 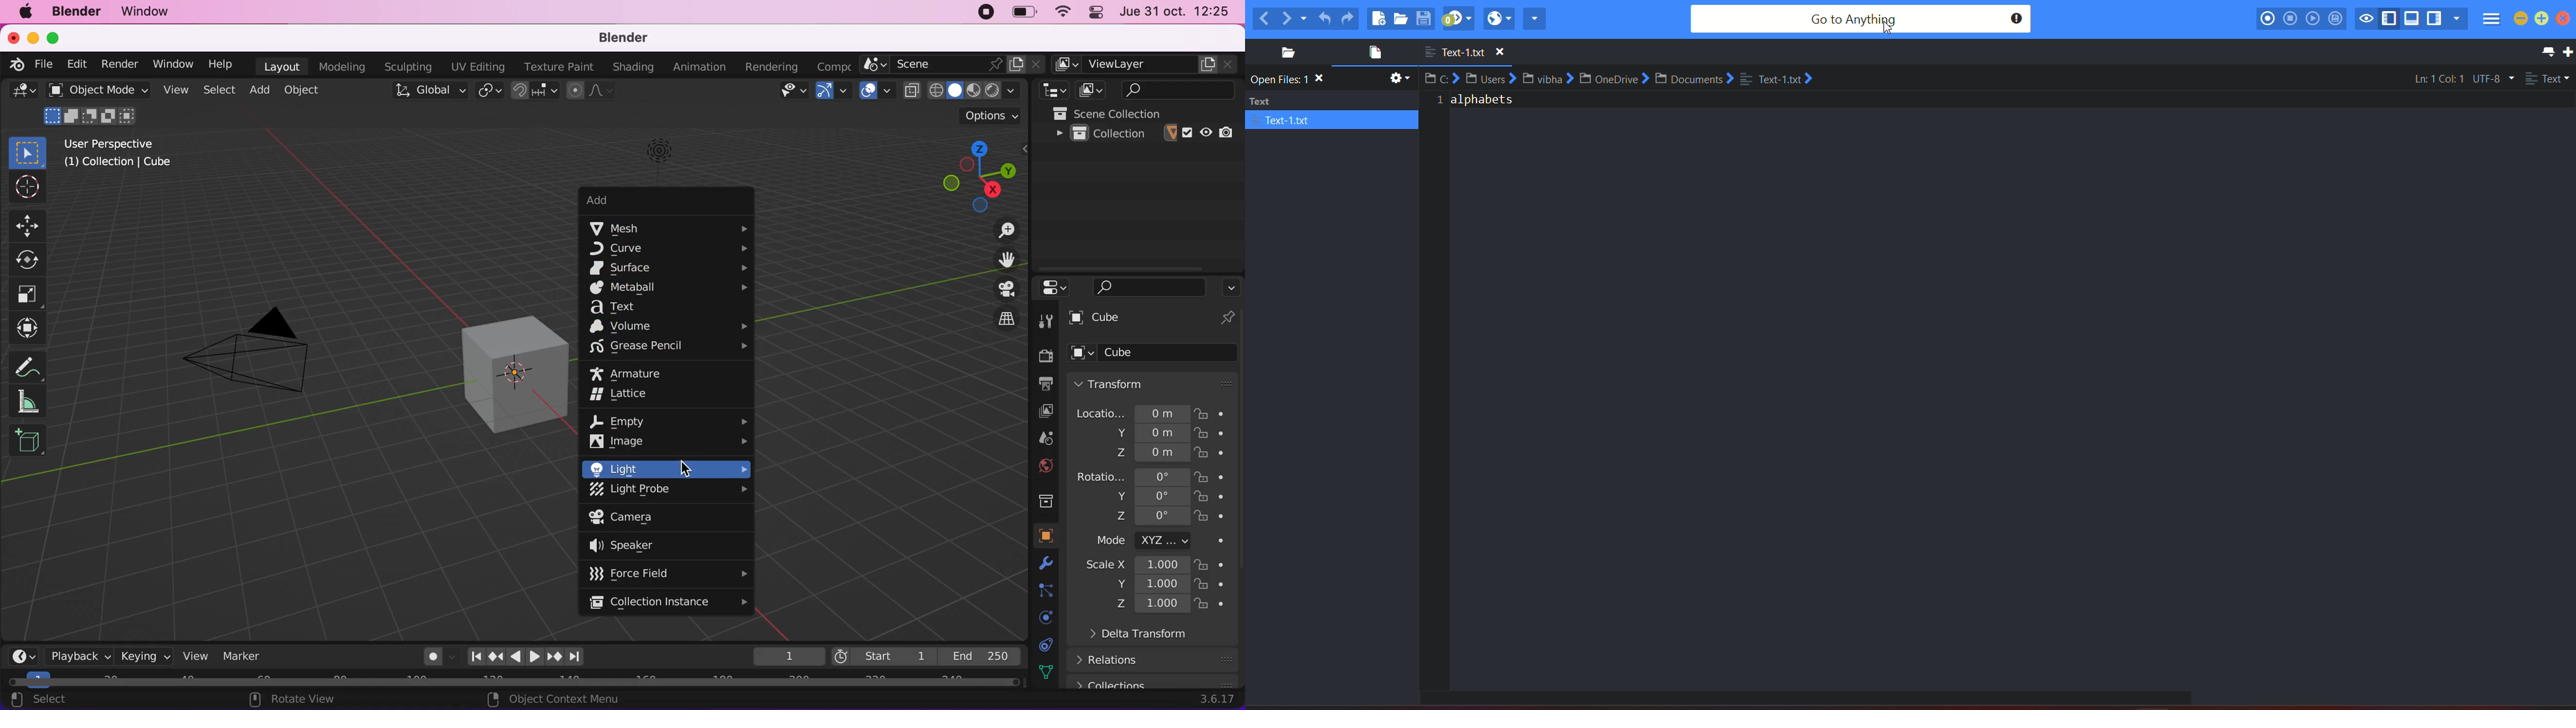 What do you see at coordinates (278, 66) in the screenshot?
I see `layout` at bounding box center [278, 66].